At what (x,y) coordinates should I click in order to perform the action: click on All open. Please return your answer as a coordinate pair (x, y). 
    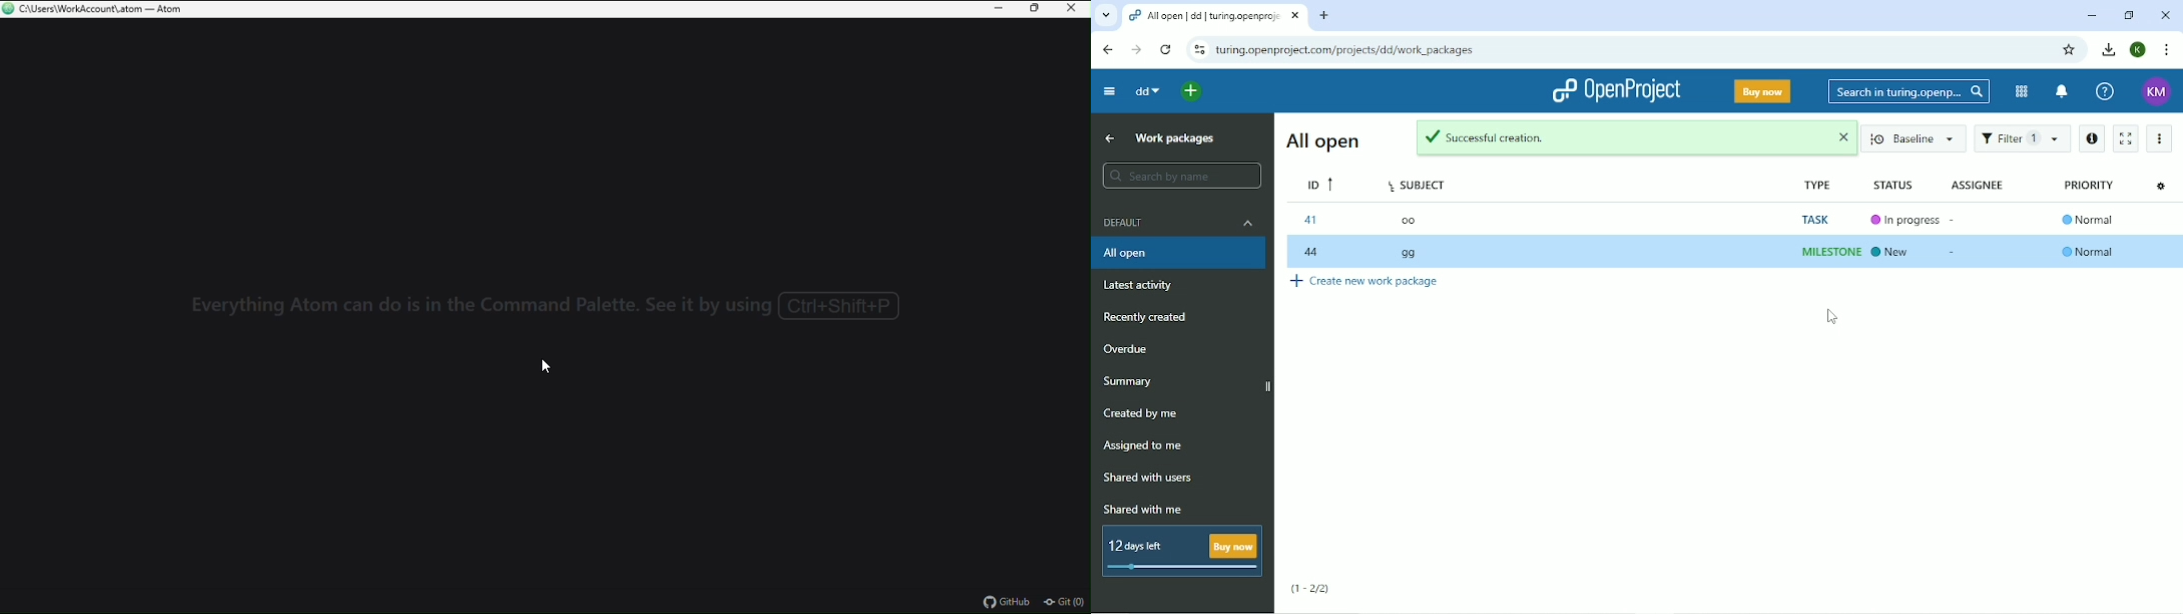
    Looking at the image, I should click on (1180, 254).